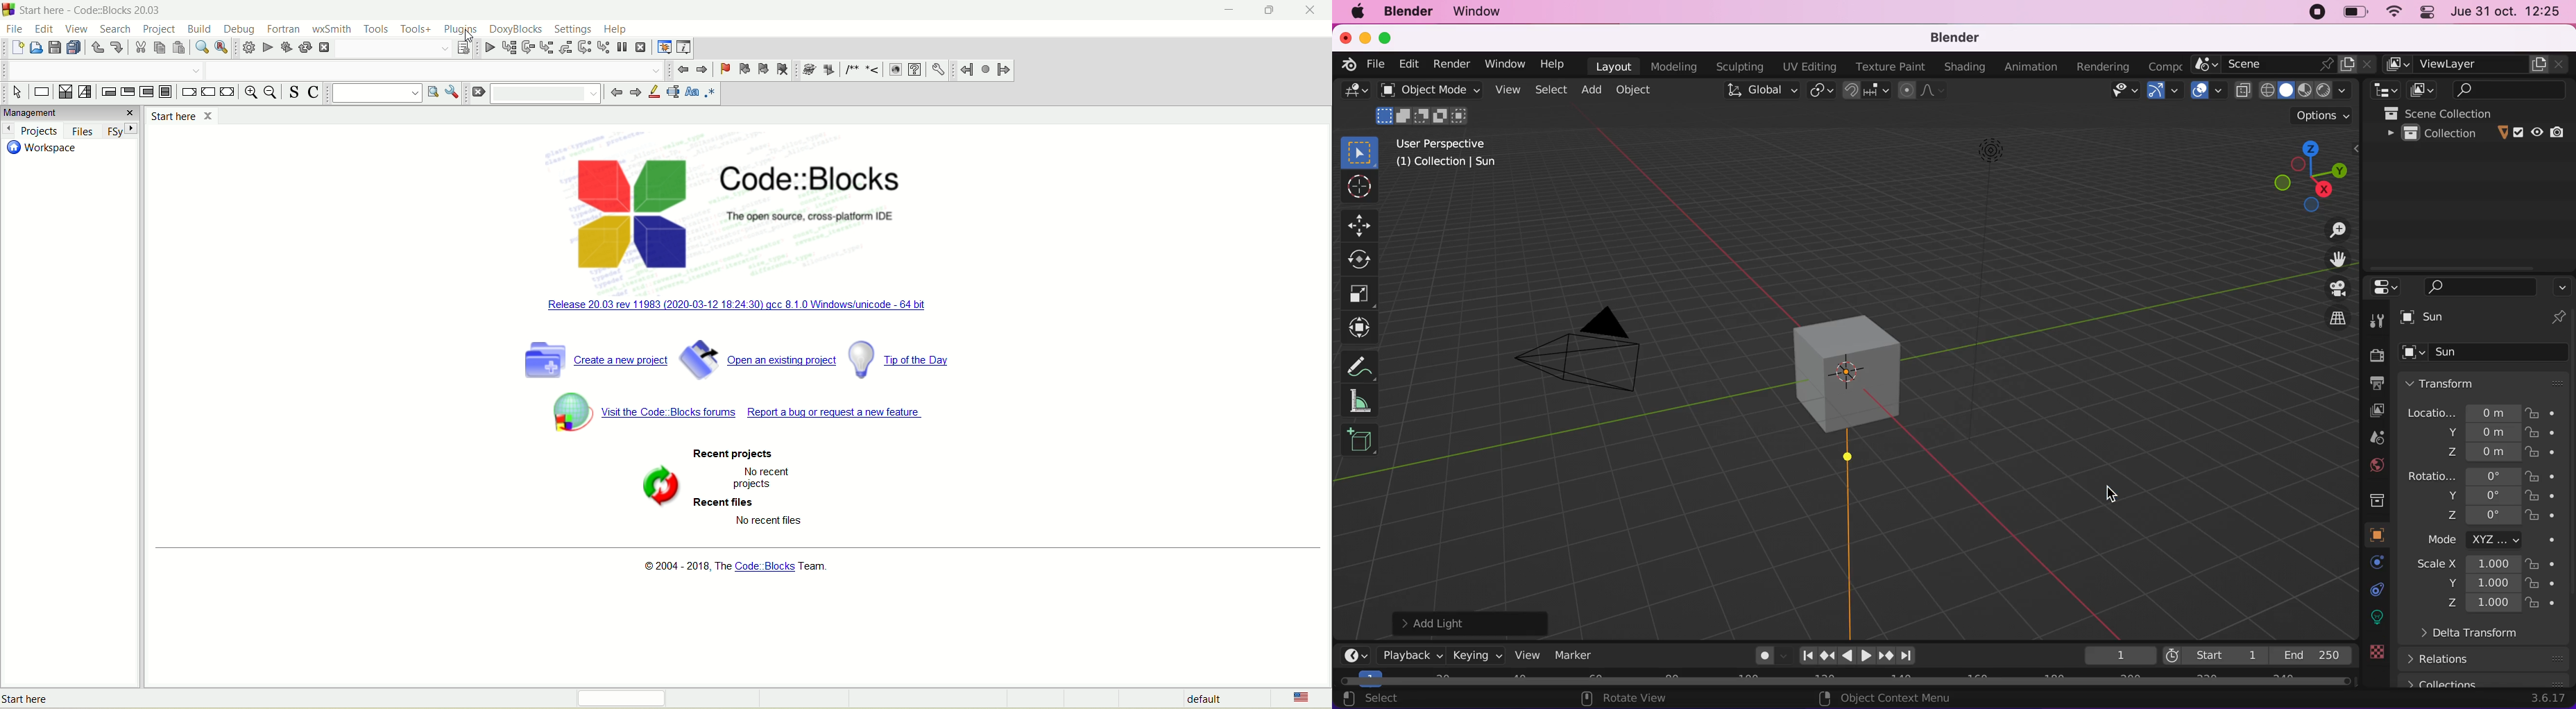 The image size is (2576, 728). What do you see at coordinates (1386, 38) in the screenshot?
I see `maximize` at bounding box center [1386, 38].